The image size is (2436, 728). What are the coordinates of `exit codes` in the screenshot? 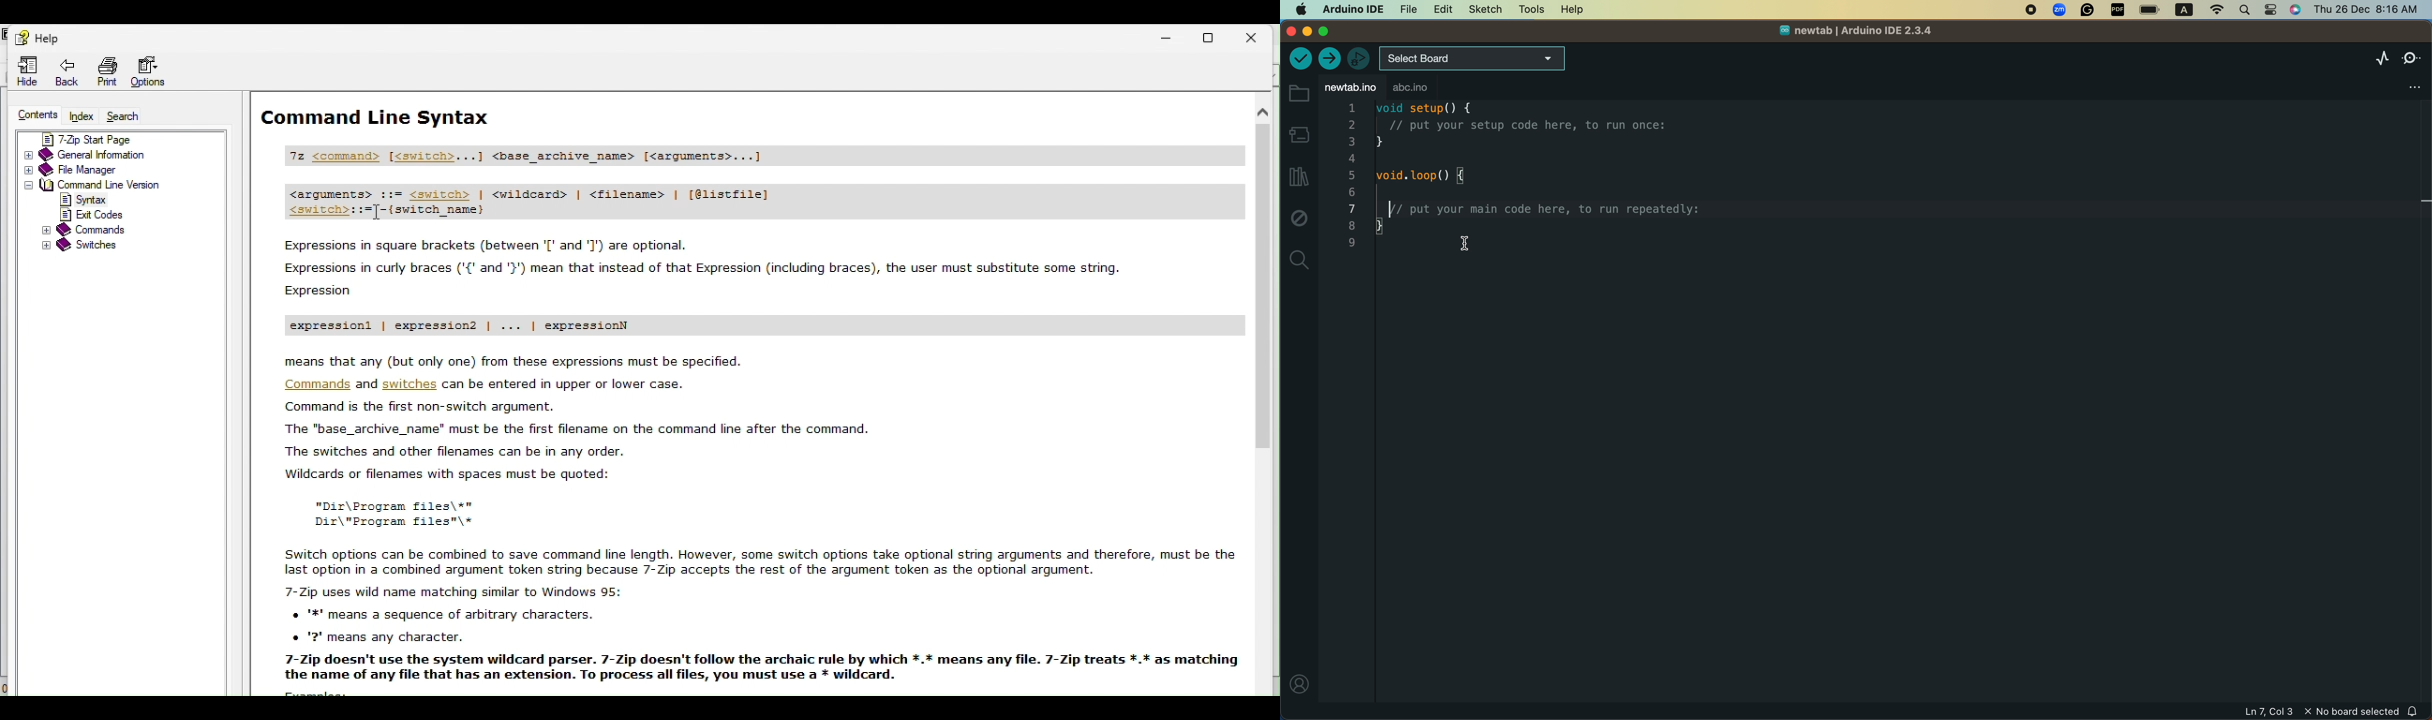 It's located at (88, 215).